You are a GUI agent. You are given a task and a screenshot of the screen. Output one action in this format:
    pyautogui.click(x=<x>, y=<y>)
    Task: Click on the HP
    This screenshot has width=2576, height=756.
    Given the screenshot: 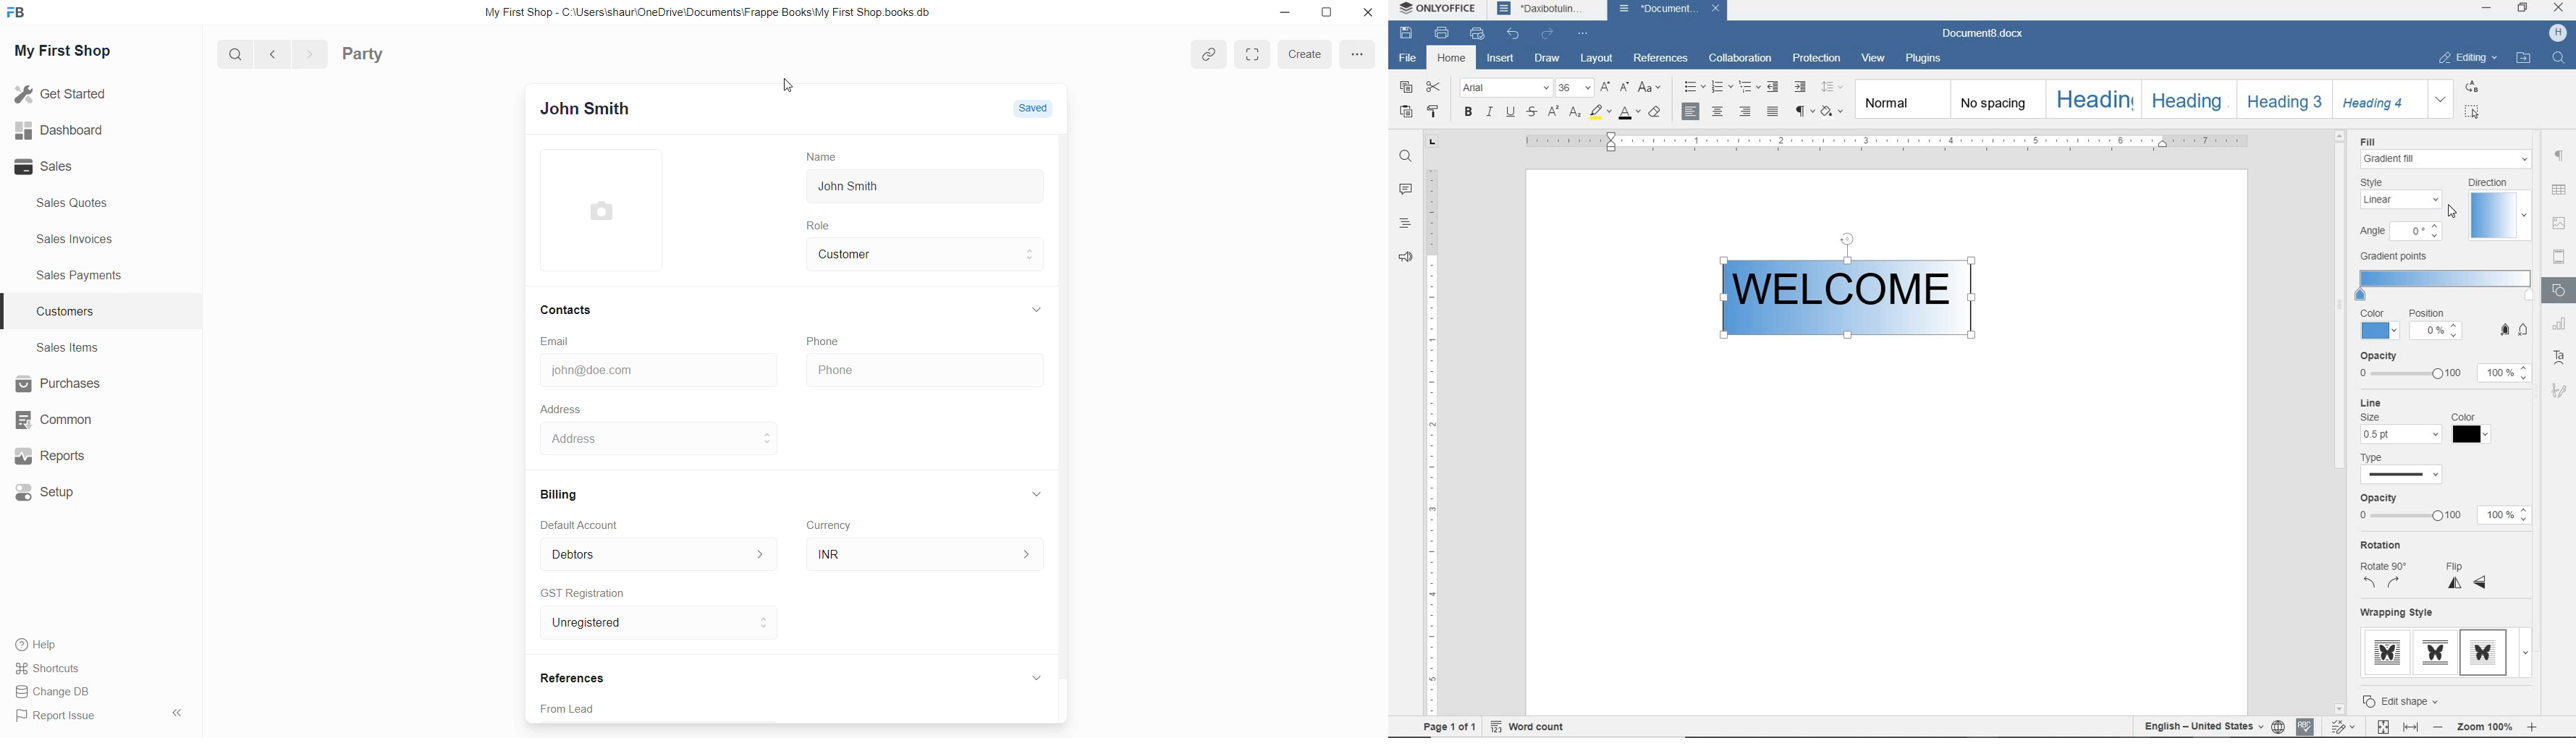 What is the action you would take?
    pyautogui.click(x=2558, y=33)
    